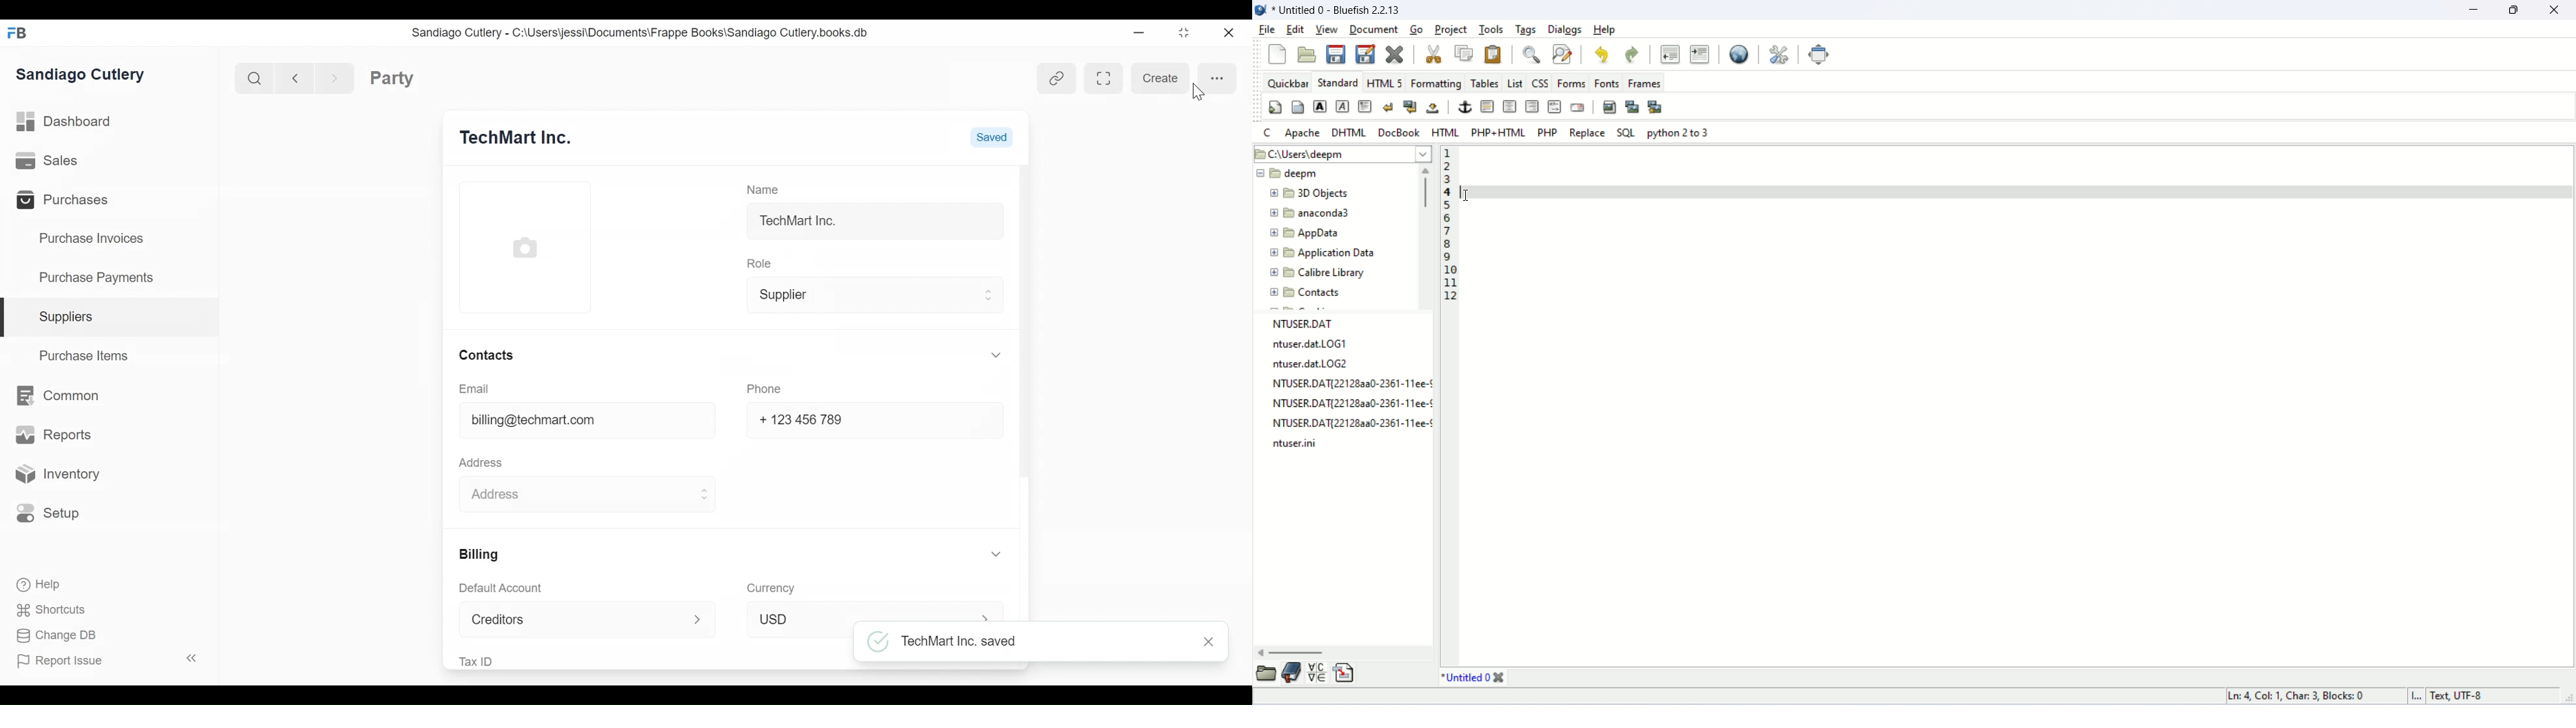  I want to click on Billing, so click(482, 556).